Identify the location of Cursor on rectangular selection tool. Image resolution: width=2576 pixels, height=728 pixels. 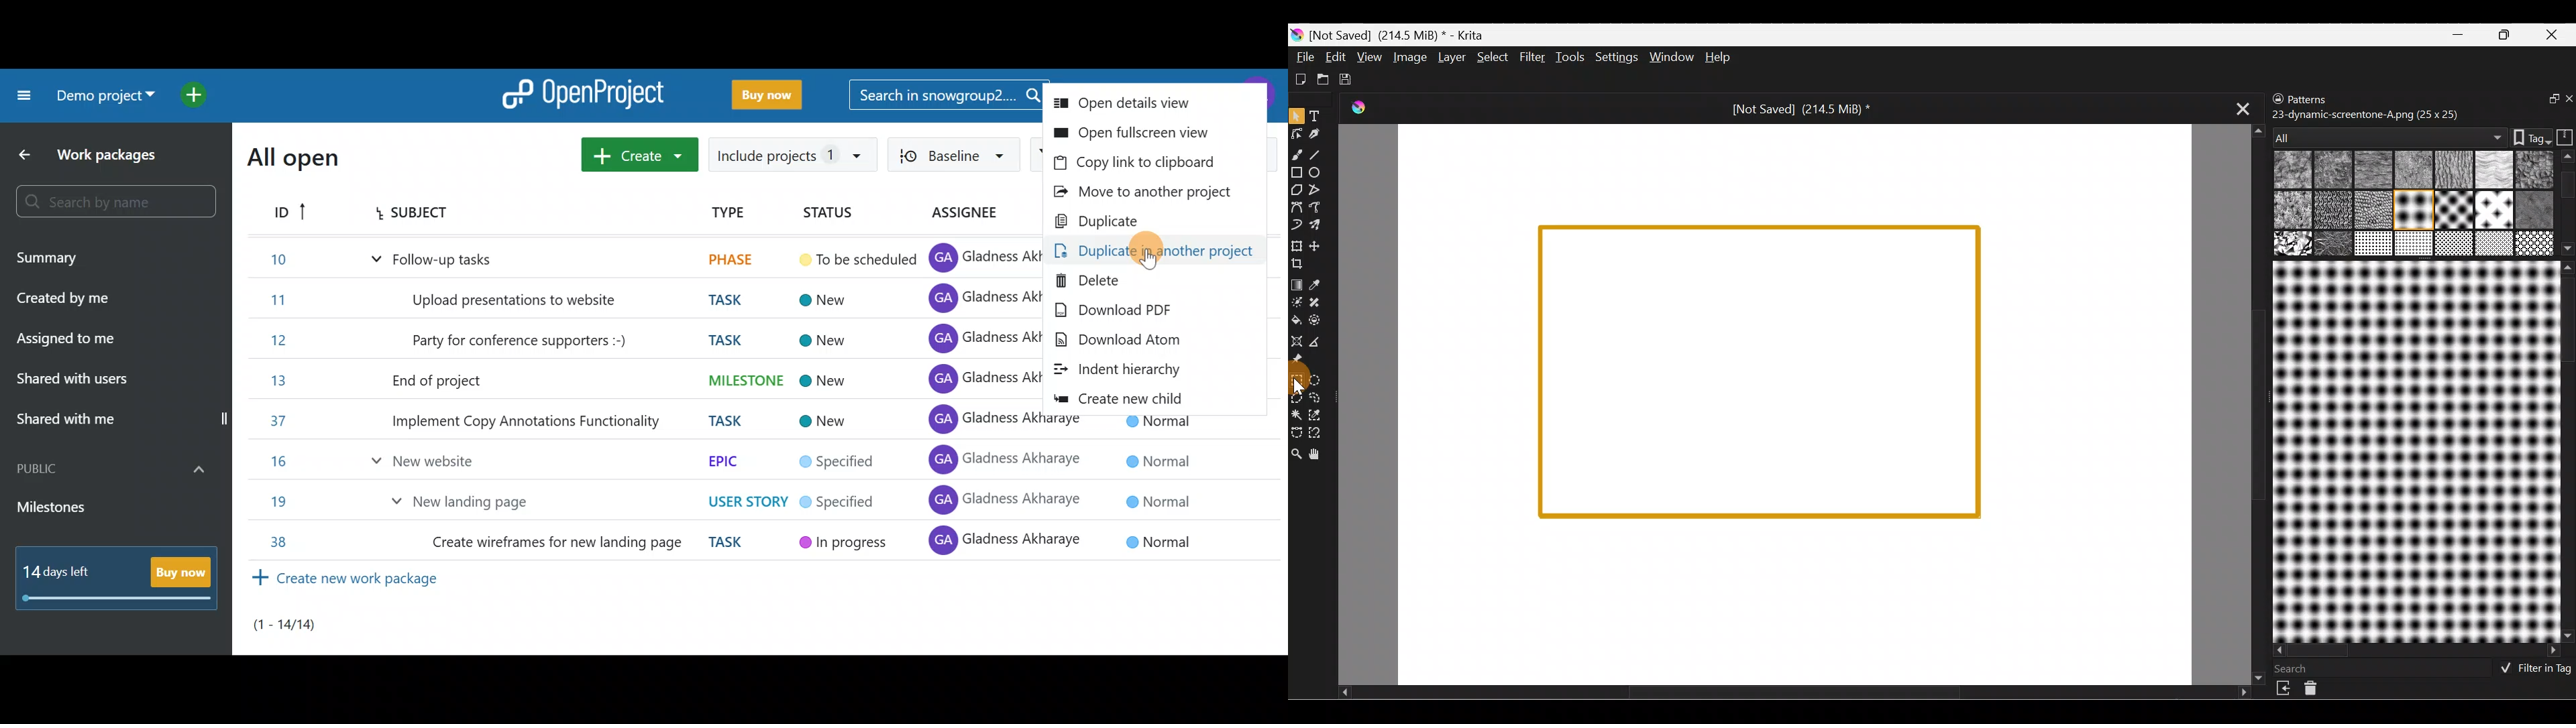
(1299, 381).